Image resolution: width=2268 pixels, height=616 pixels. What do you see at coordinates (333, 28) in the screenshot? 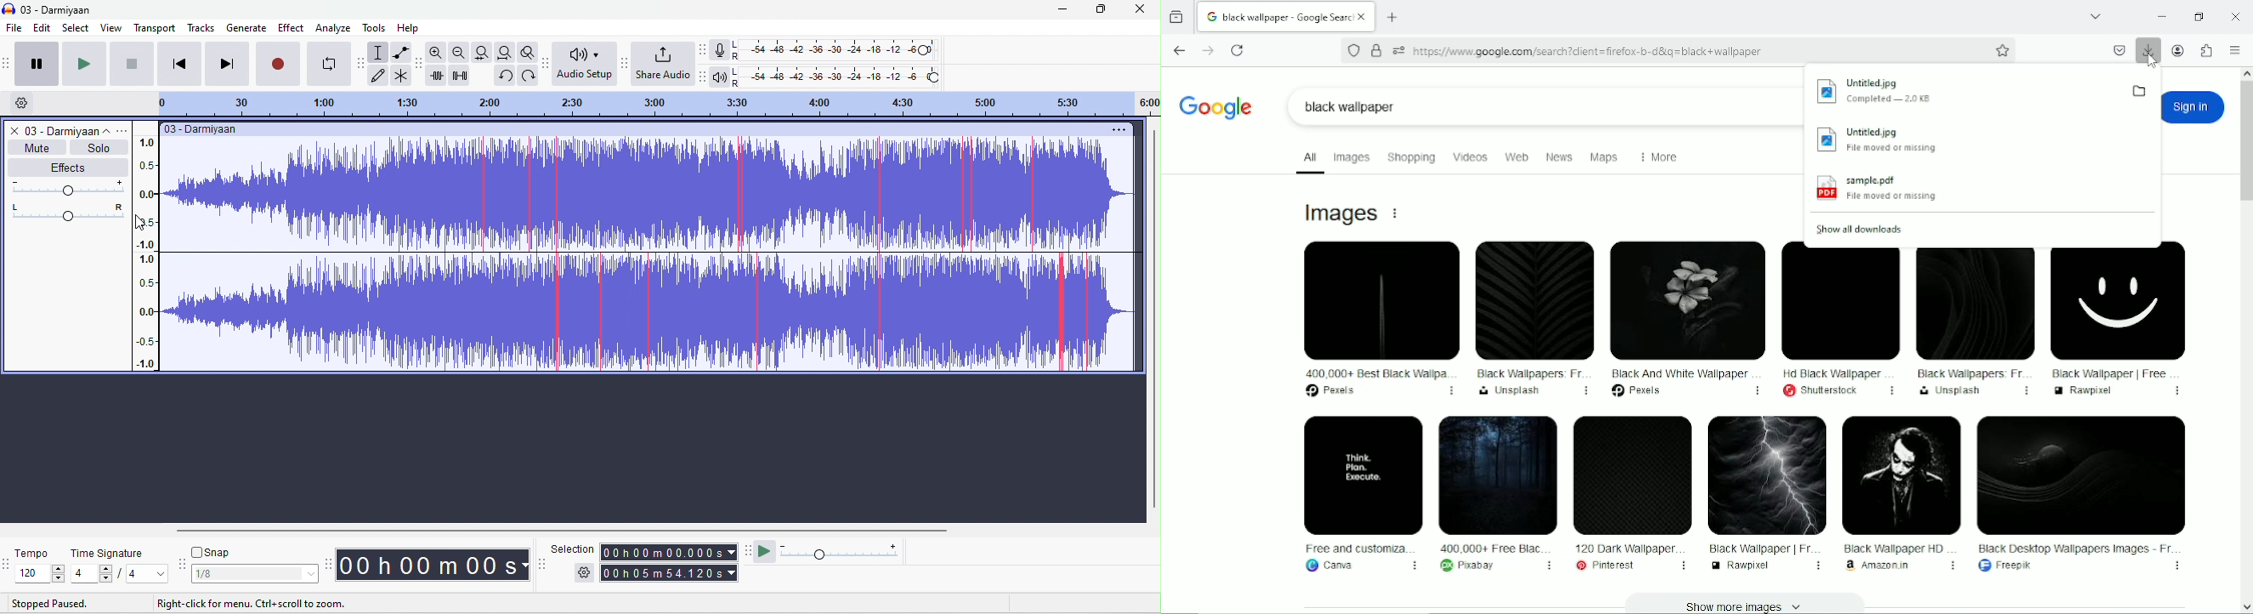
I see `analyze` at bounding box center [333, 28].